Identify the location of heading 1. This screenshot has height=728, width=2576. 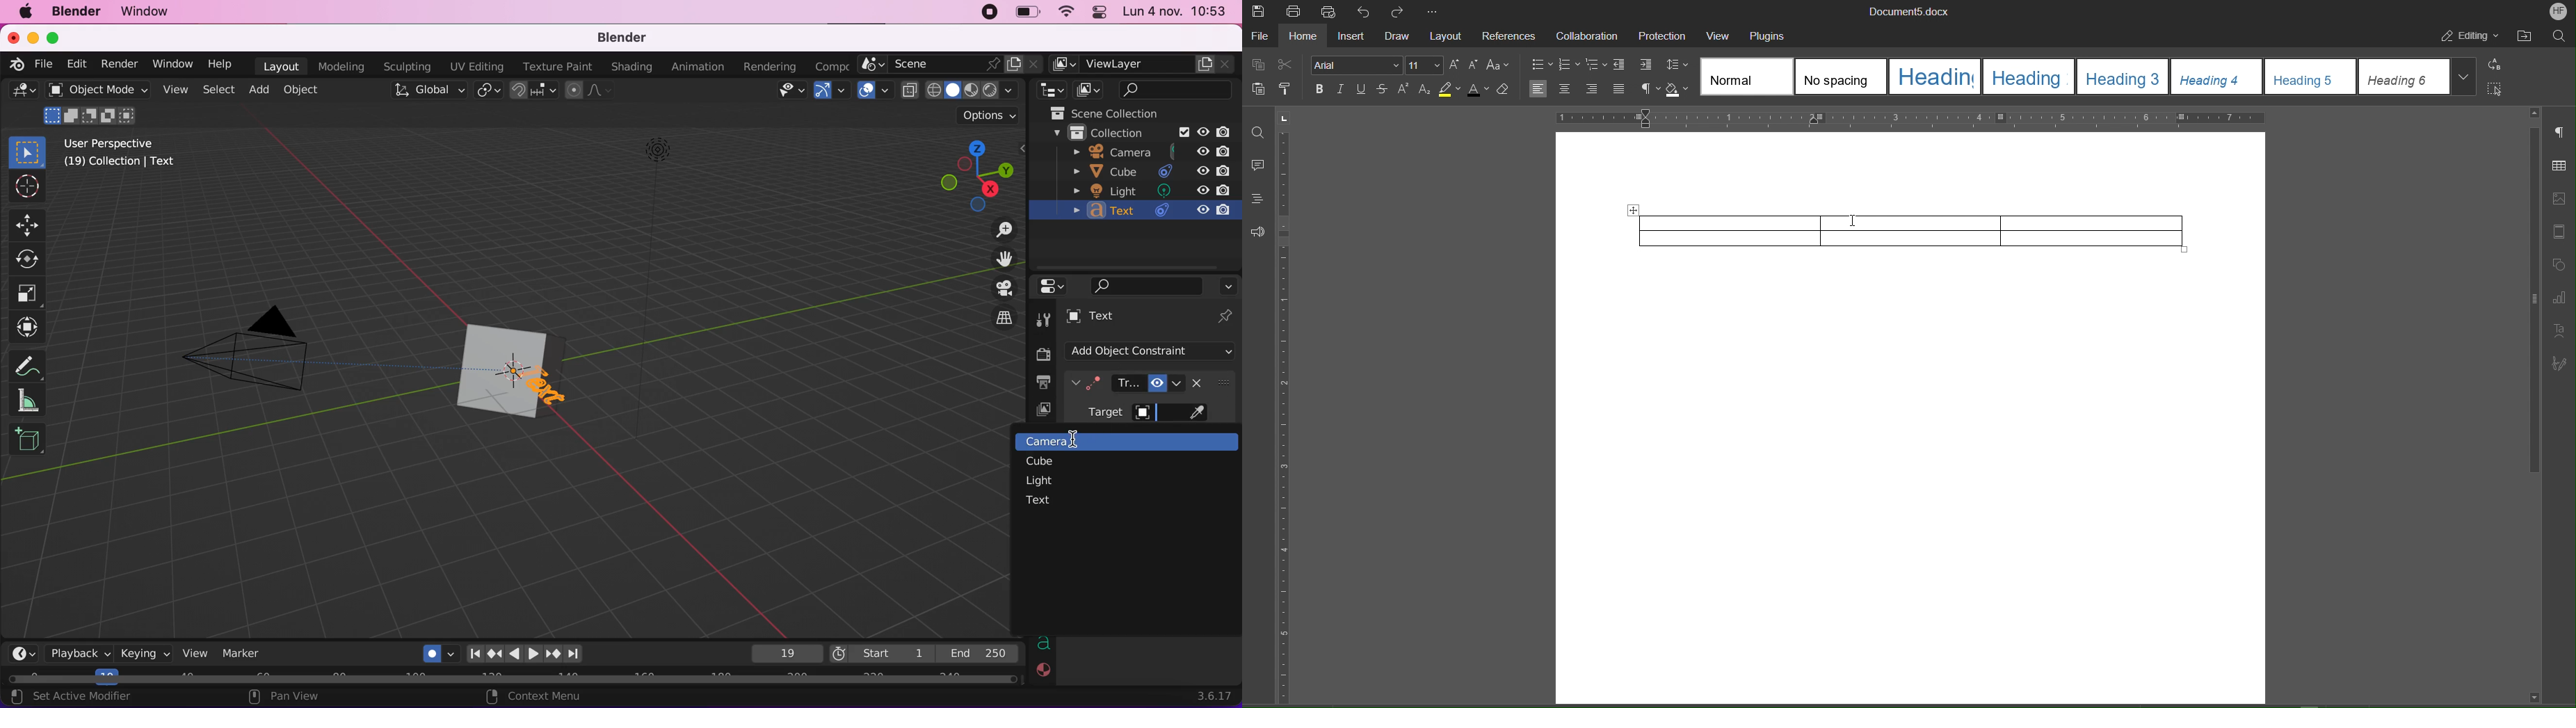
(1935, 77).